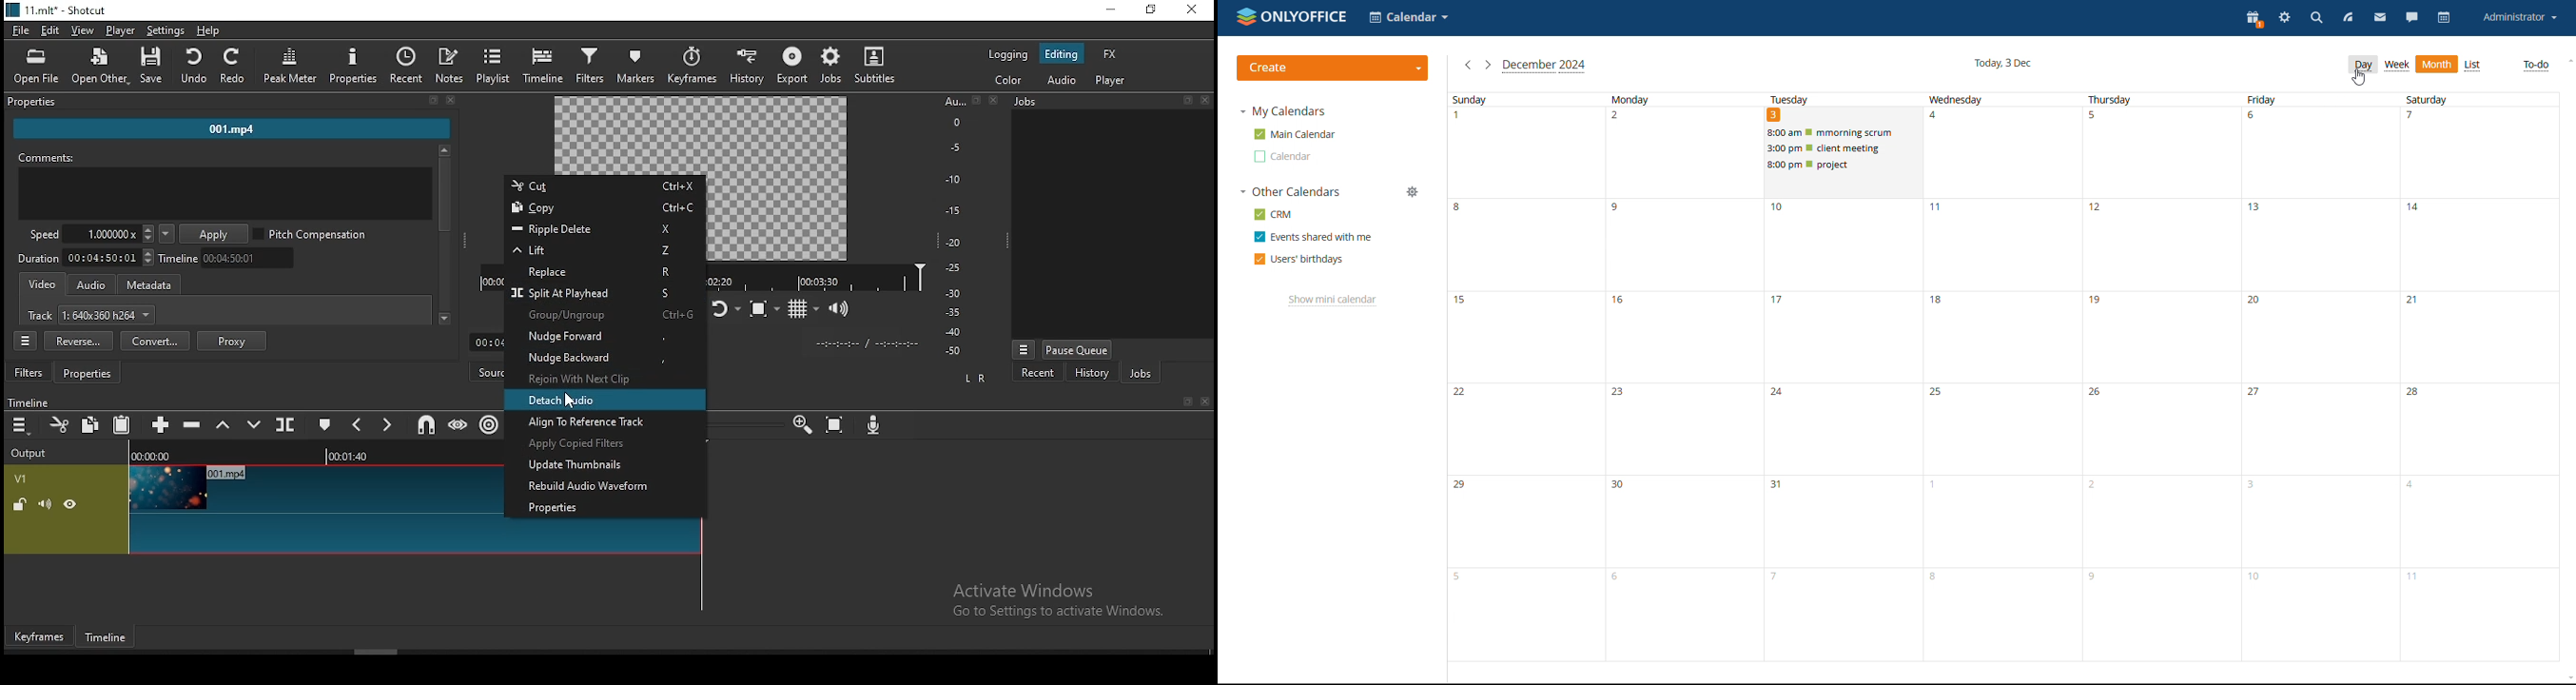 This screenshot has width=2576, height=700. Describe the element at coordinates (603, 337) in the screenshot. I see `nudge forward` at that location.